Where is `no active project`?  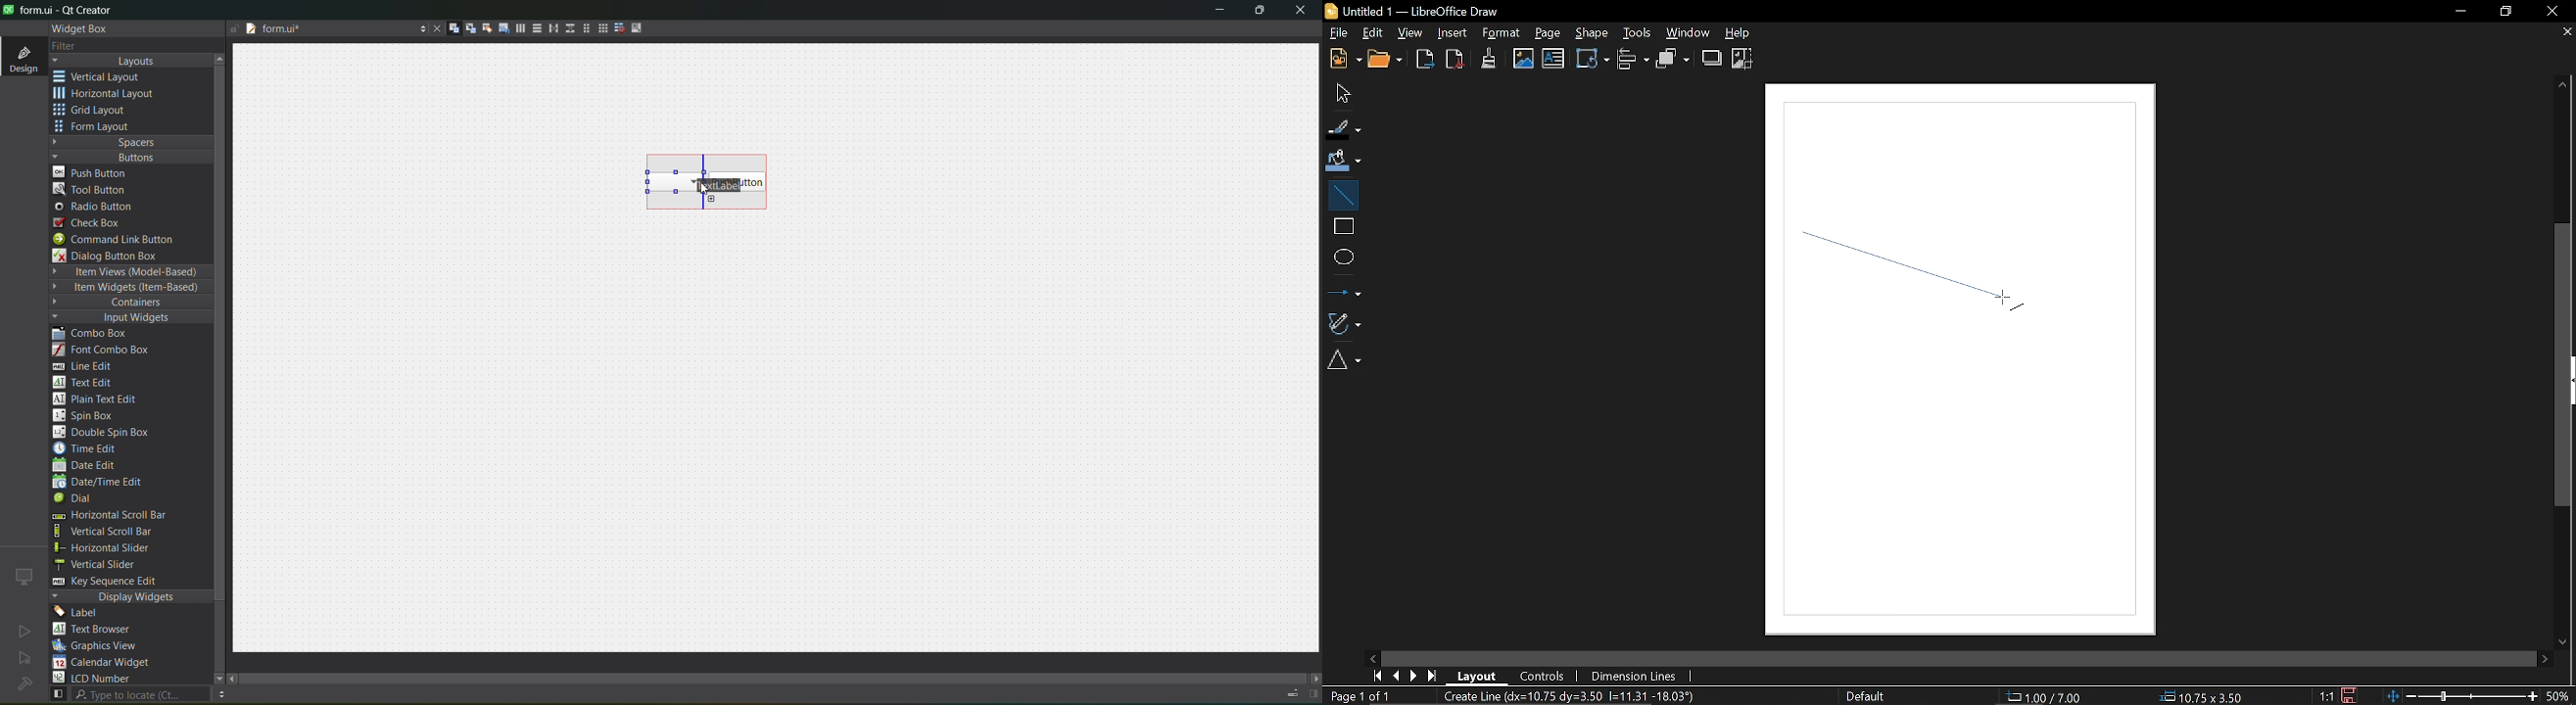
no active project is located at coordinates (24, 631).